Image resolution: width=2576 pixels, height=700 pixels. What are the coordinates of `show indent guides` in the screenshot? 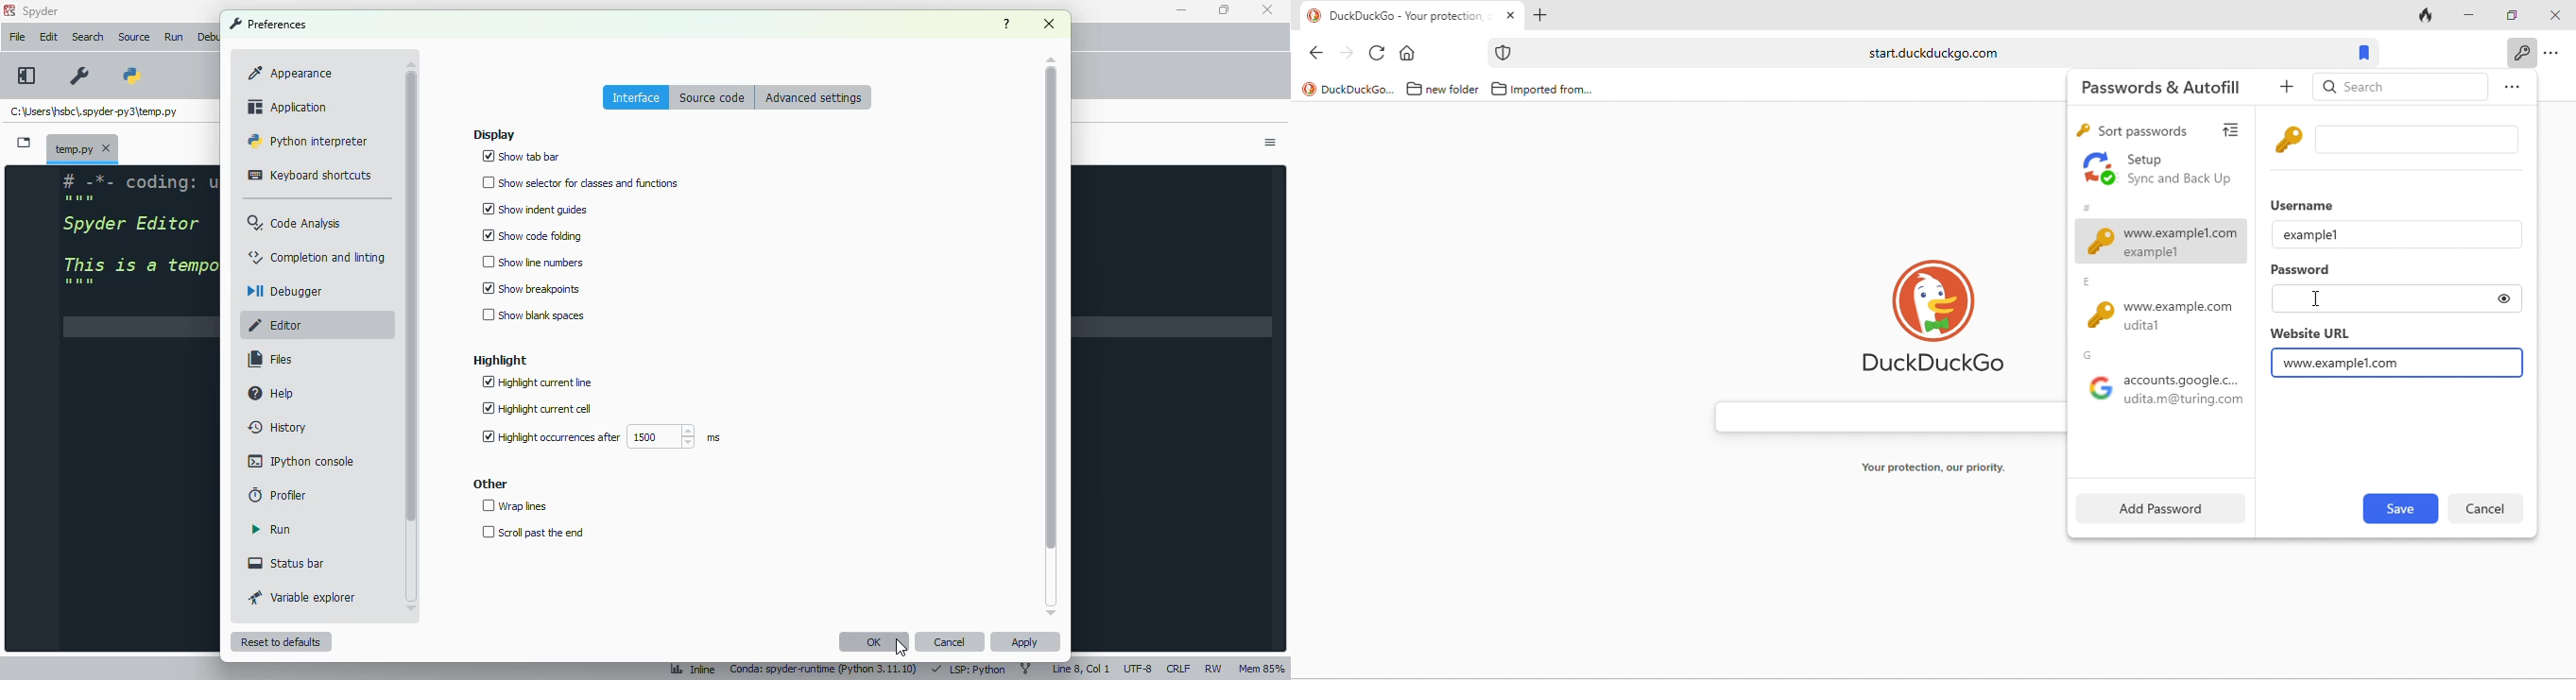 It's located at (536, 209).